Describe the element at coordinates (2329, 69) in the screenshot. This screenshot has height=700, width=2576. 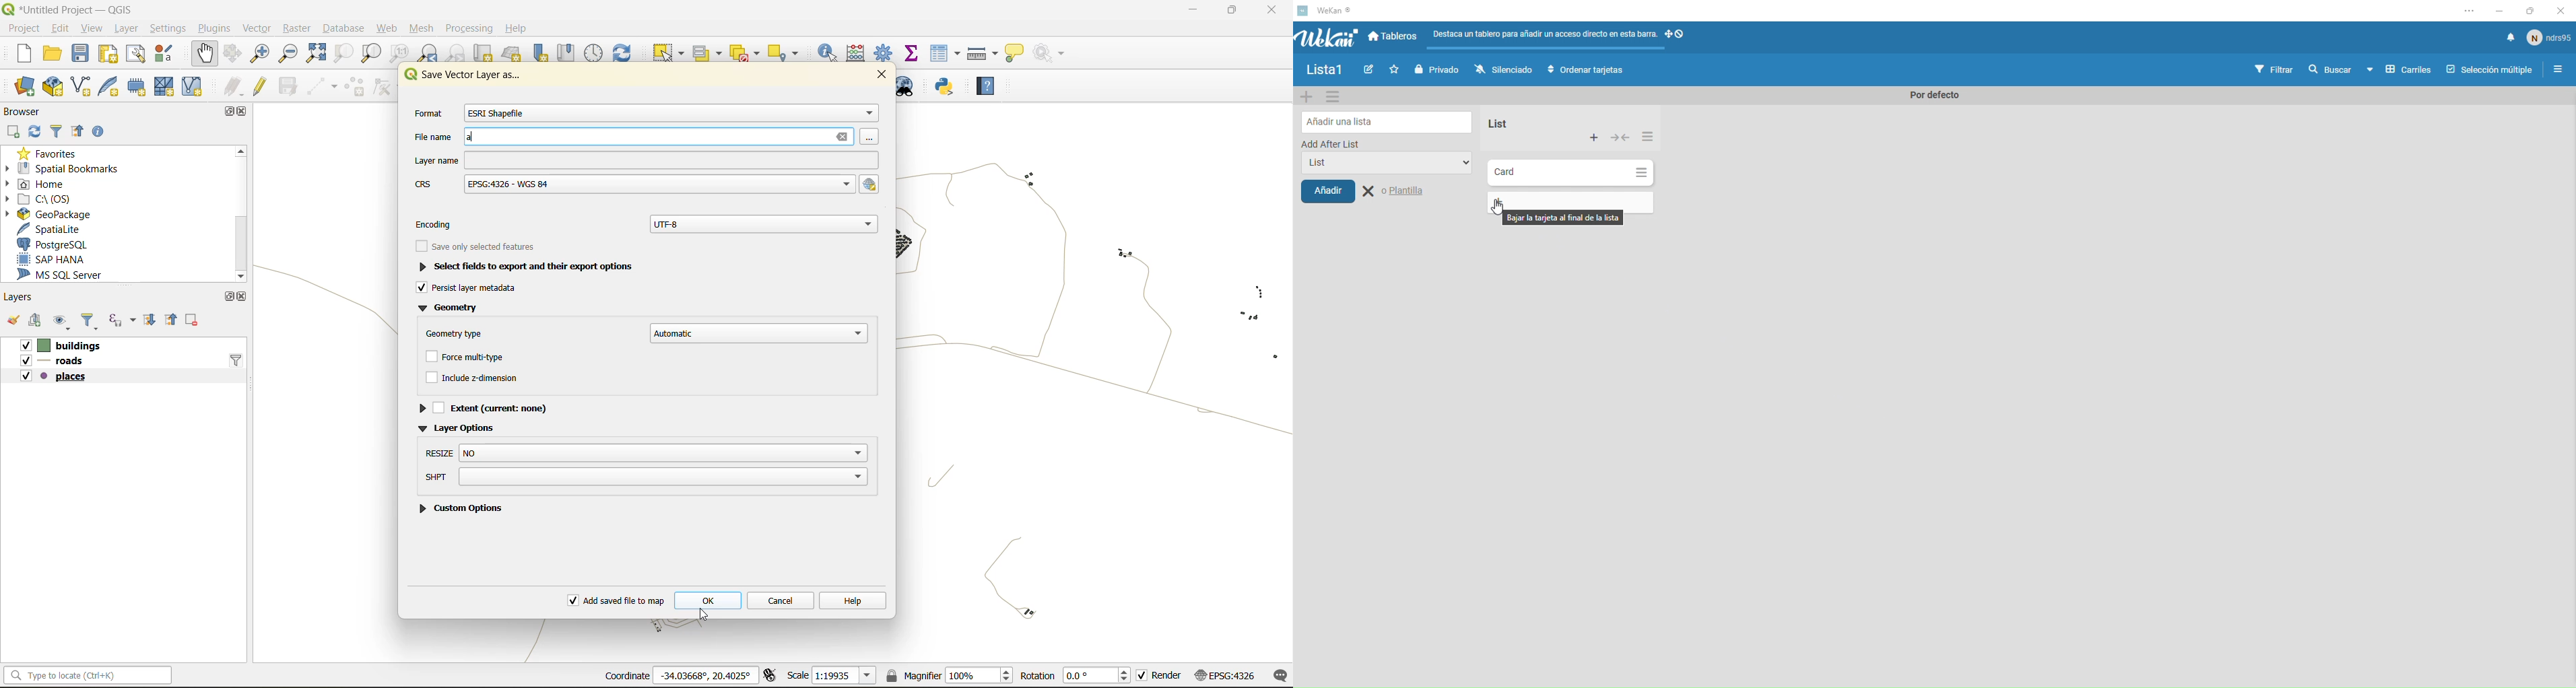
I see `Find` at that location.